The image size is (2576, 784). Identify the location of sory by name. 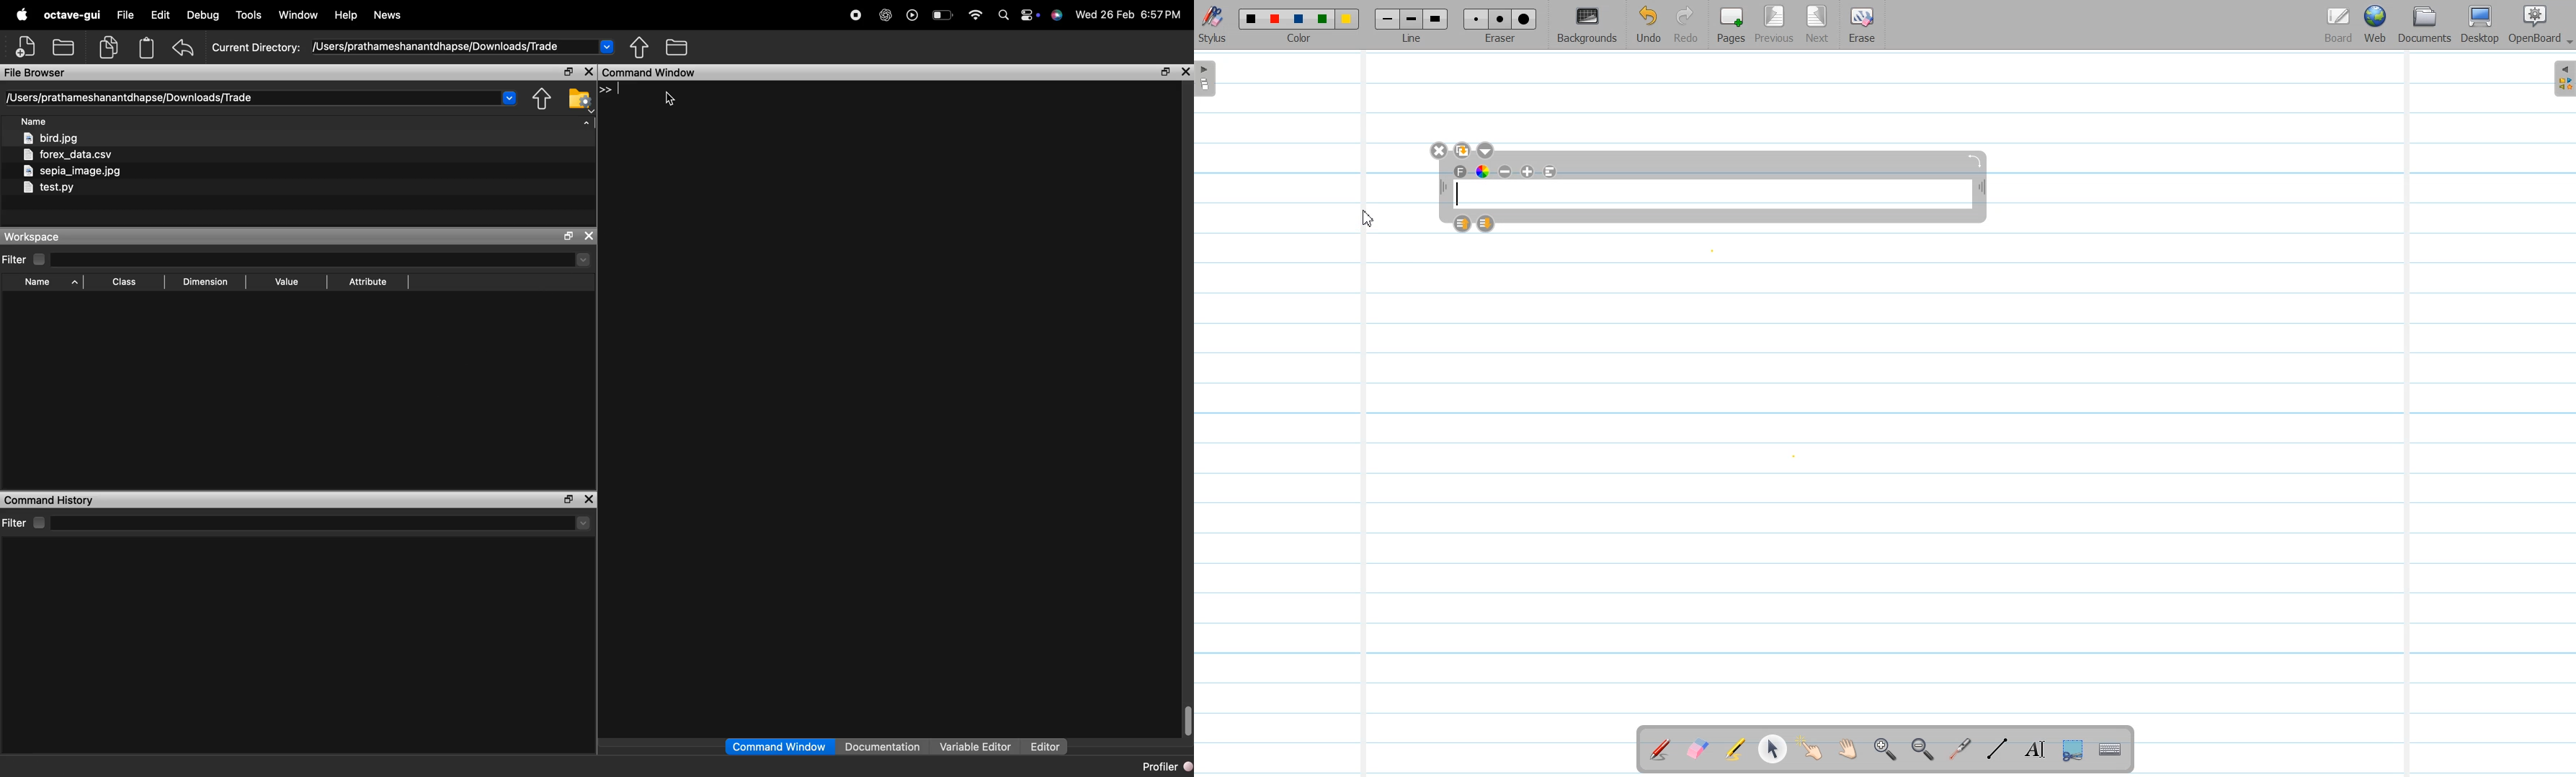
(53, 282).